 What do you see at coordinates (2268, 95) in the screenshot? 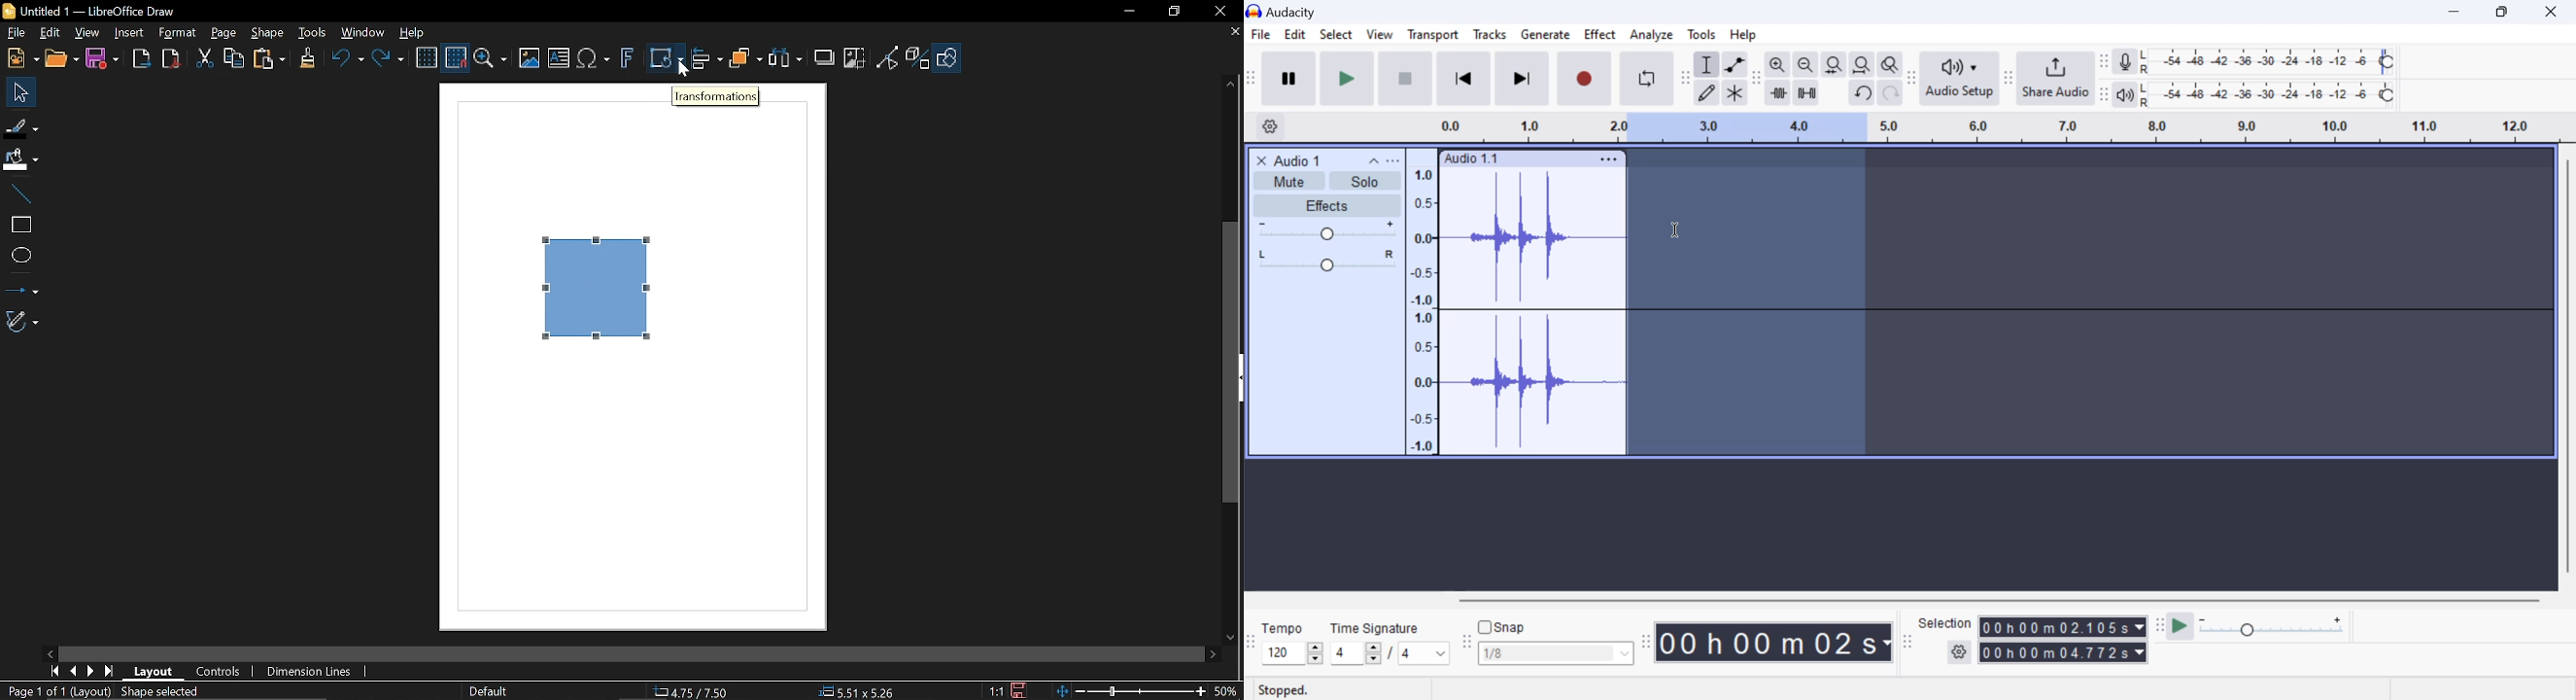
I see `Playback Level` at bounding box center [2268, 95].